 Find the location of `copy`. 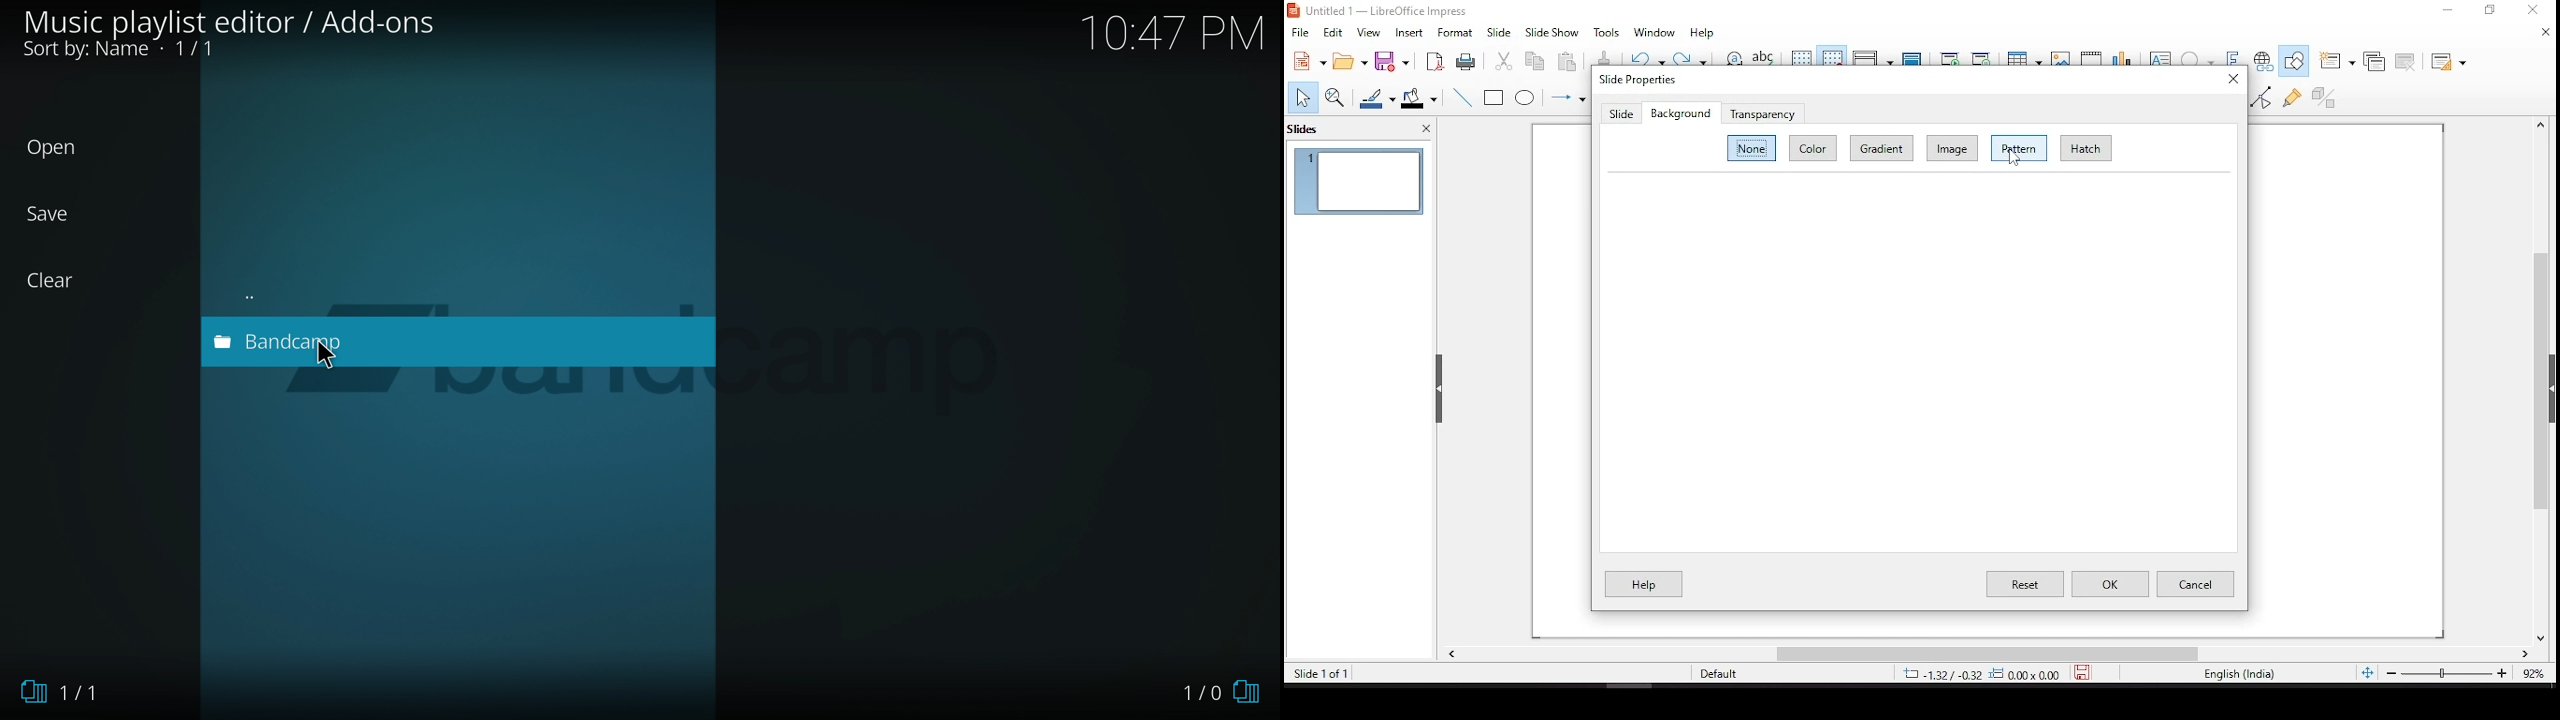

copy is located at coordinates (1534, 61).